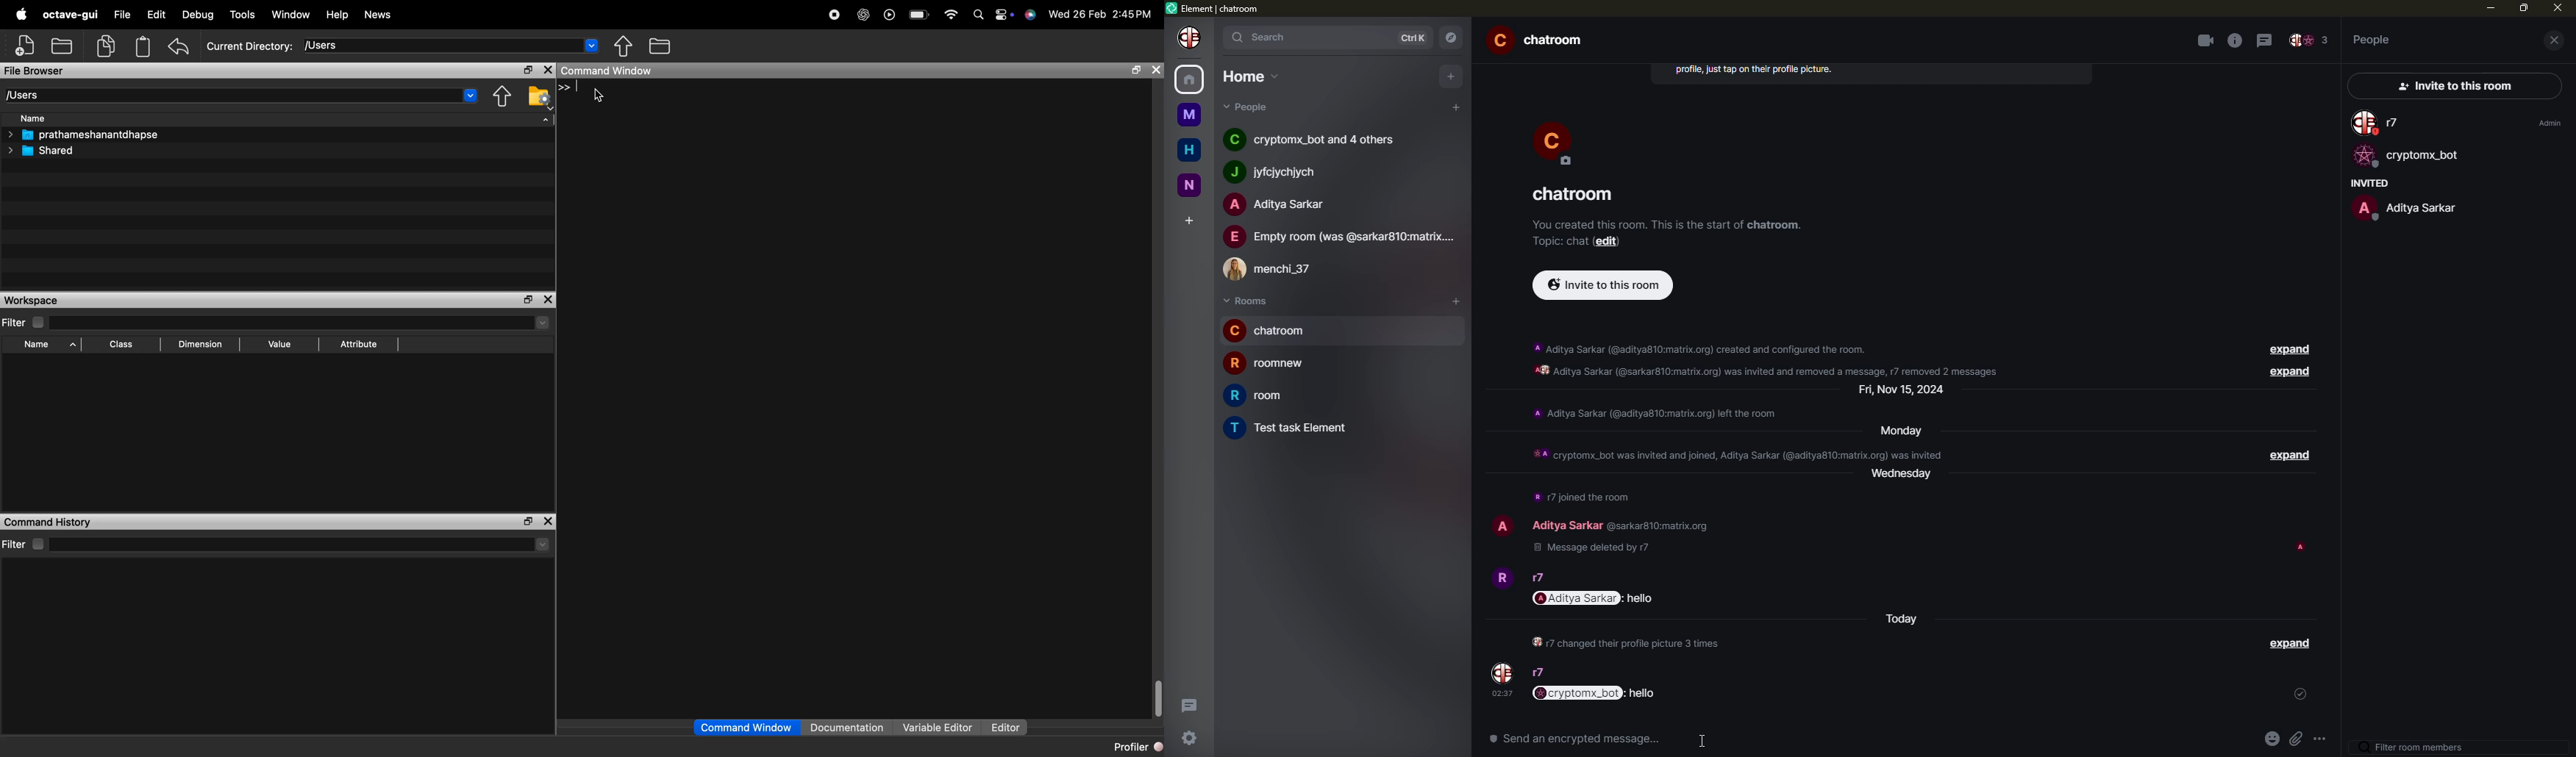 The image size is (2576, 784). What do you see at coordinates (71, 15) in the screenshot?
I see `octave-gui` at bounding box center [71, 15].